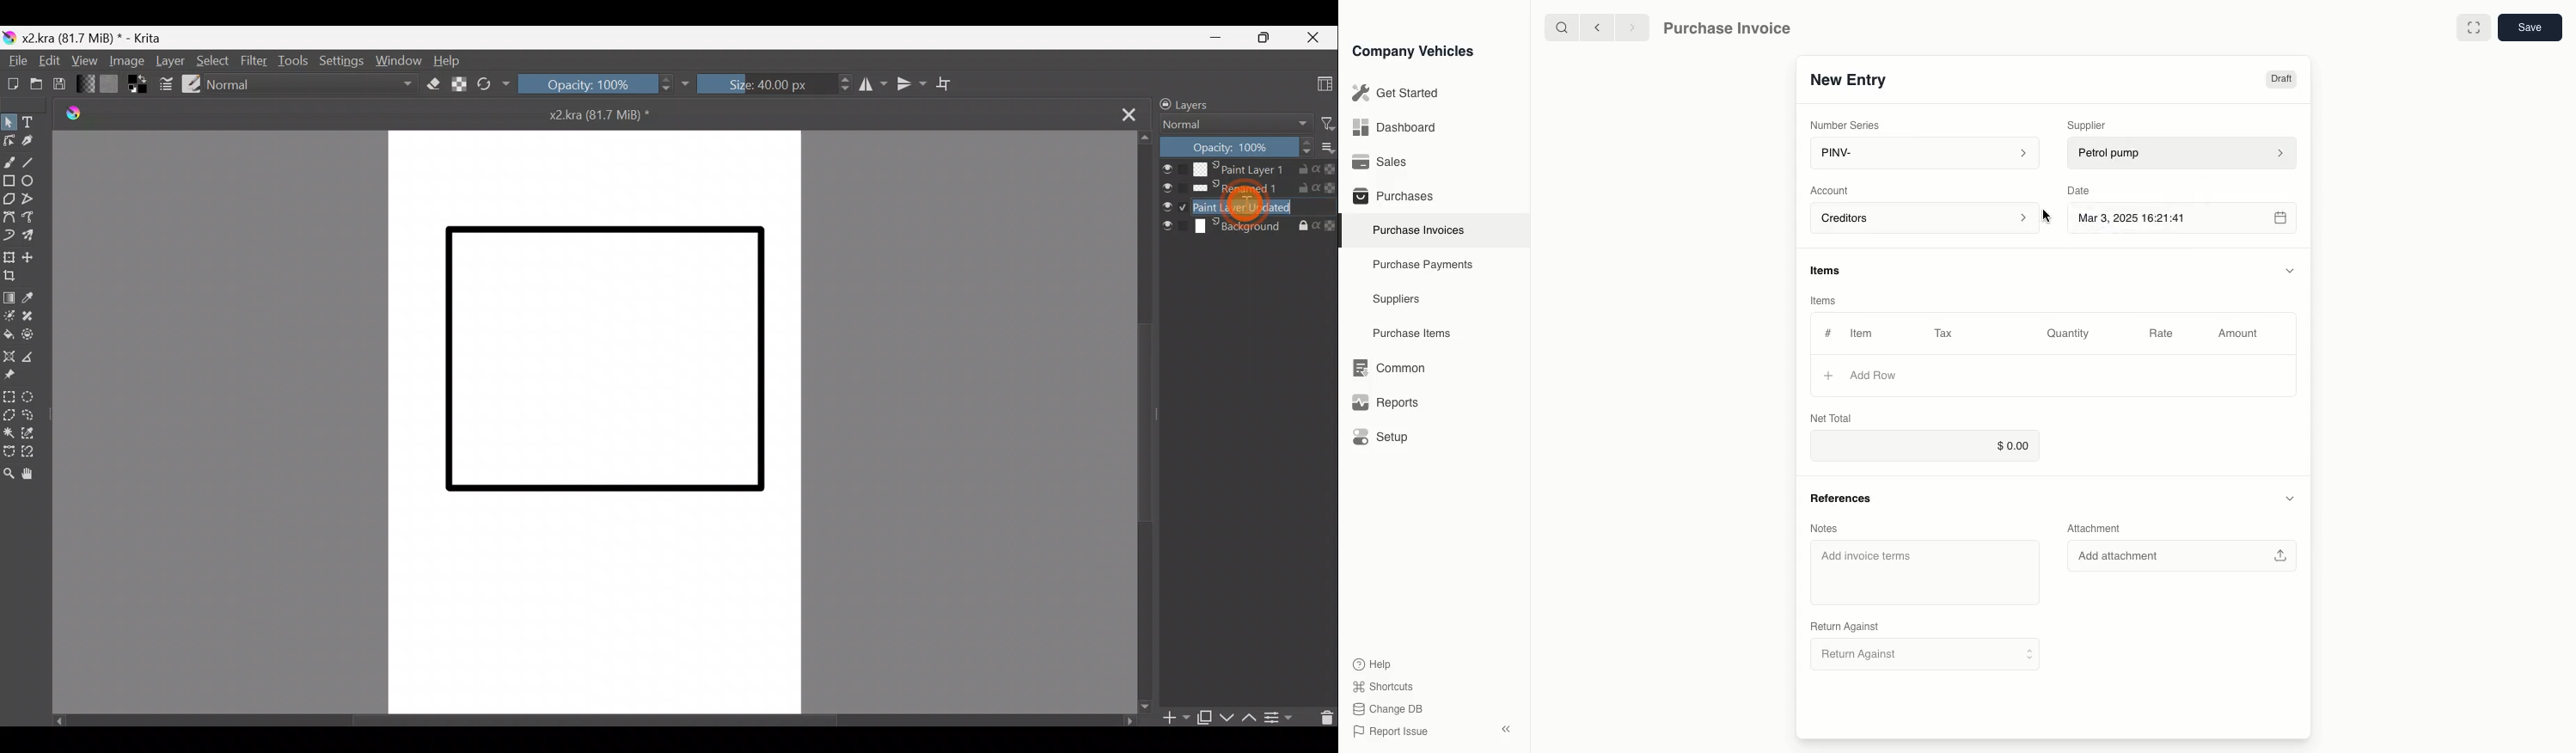 This screenshot has height=756, width=2576. What do you see at coordinates (1826, 300) in the screenshot?
I see `items` at bounding box center [1826, 300].